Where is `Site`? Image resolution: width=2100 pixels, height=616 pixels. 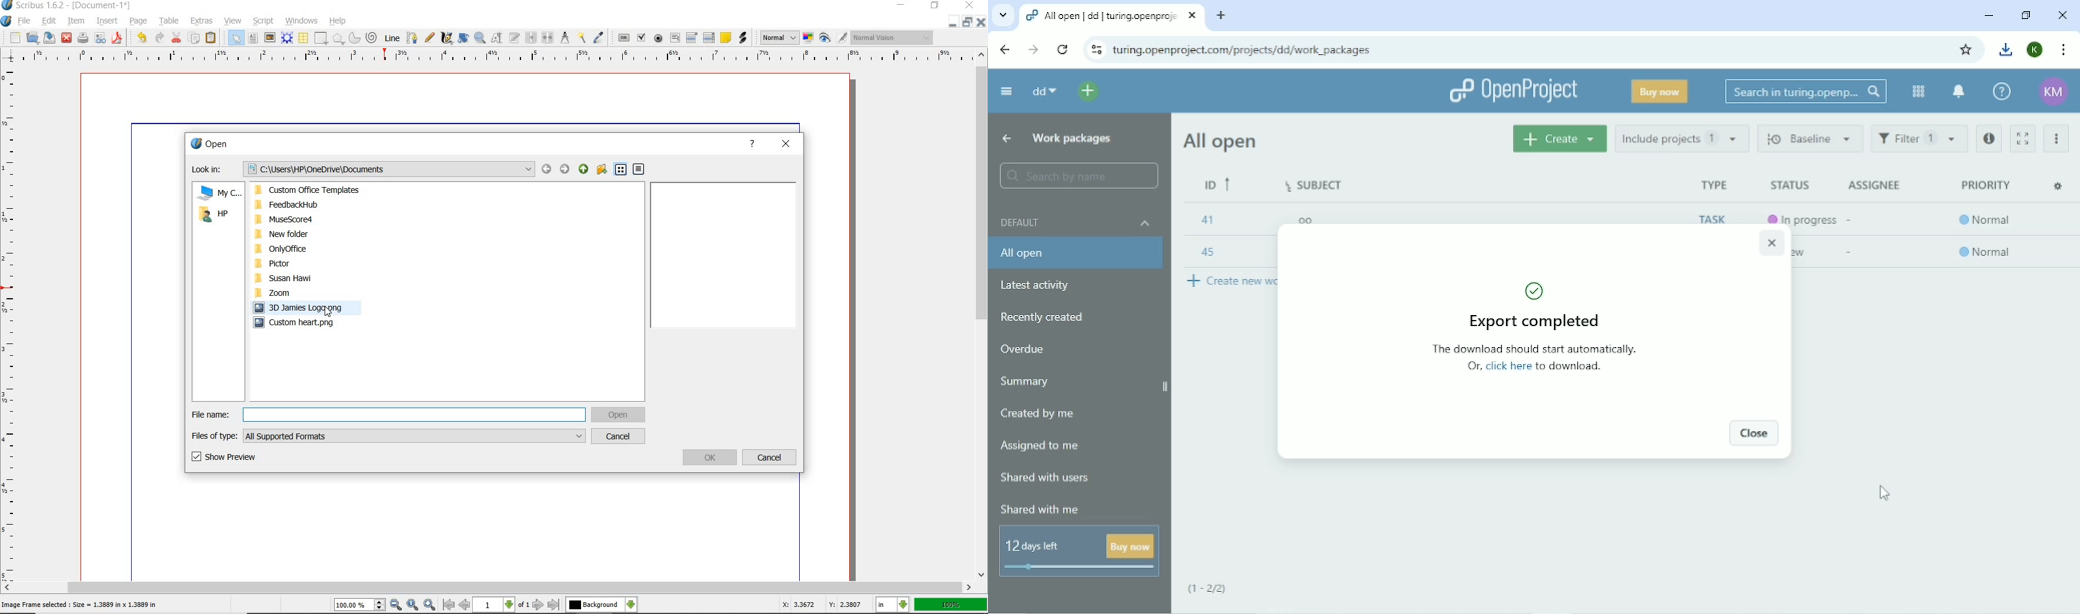
Site is located at coordinates (1243, 49).